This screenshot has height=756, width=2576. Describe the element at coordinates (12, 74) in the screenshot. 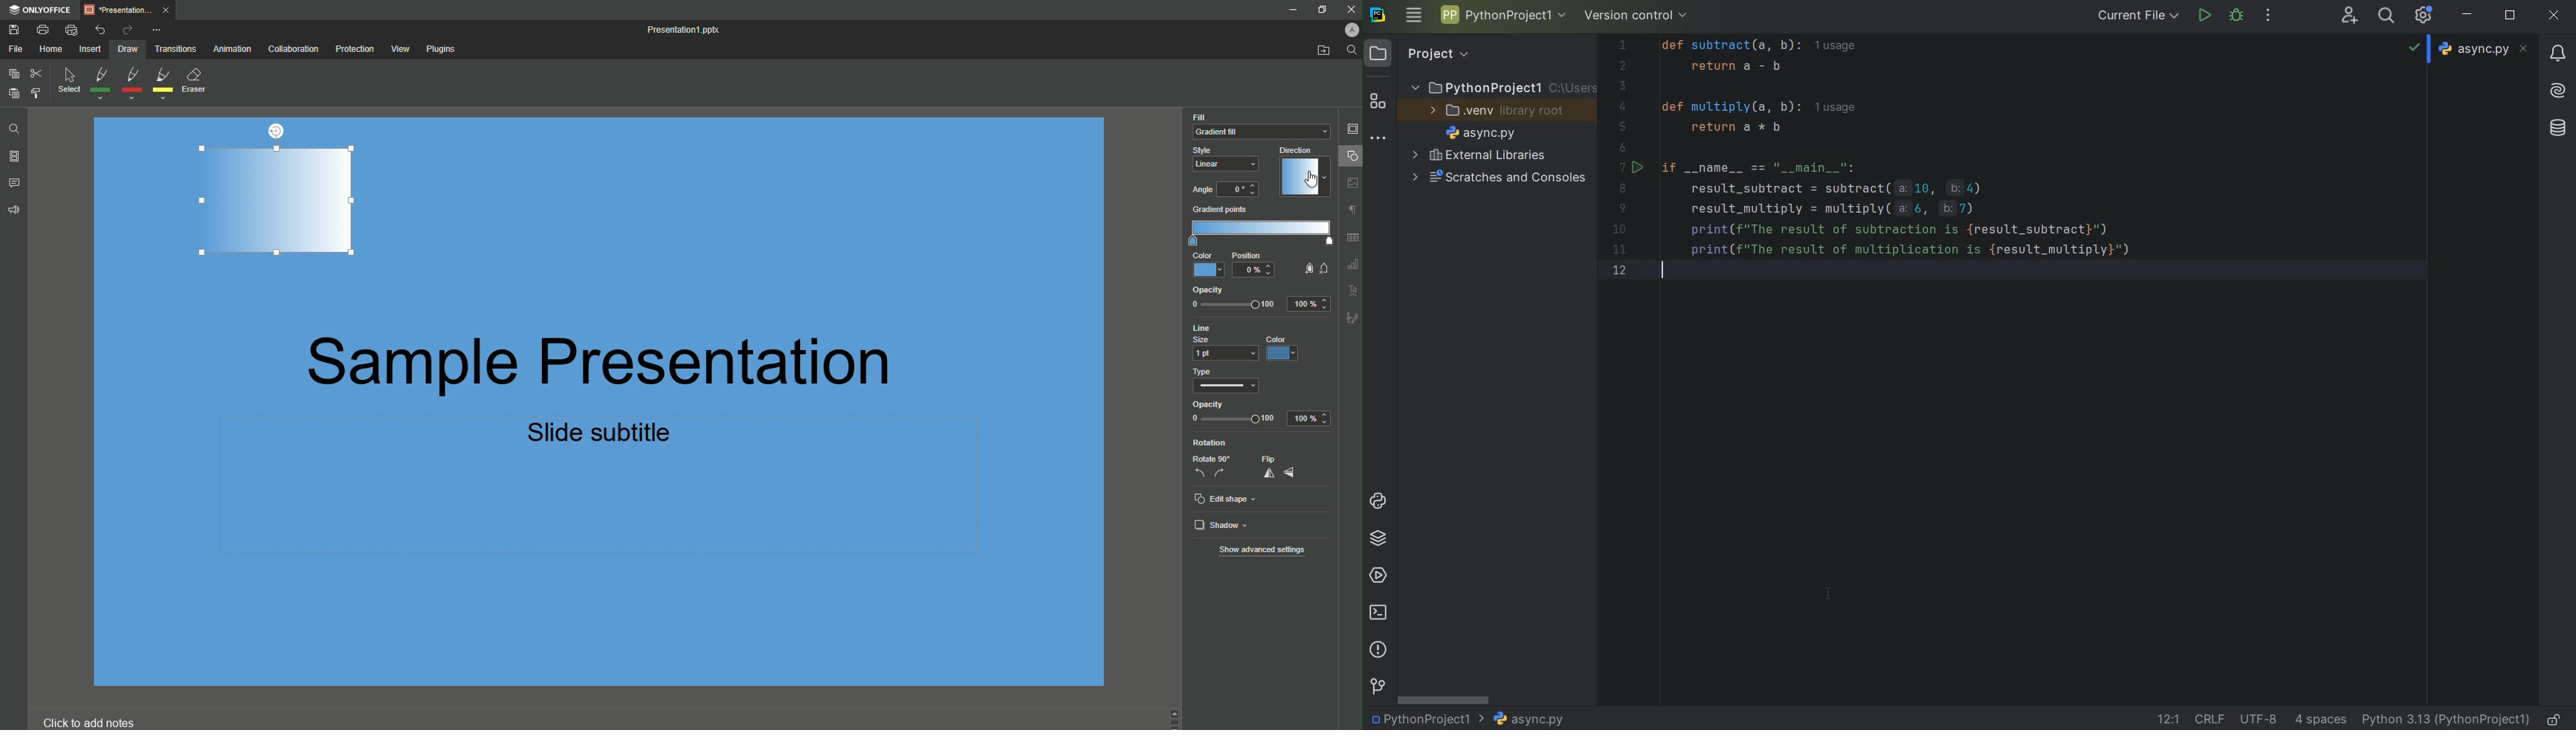

I see `Copy` at that location.